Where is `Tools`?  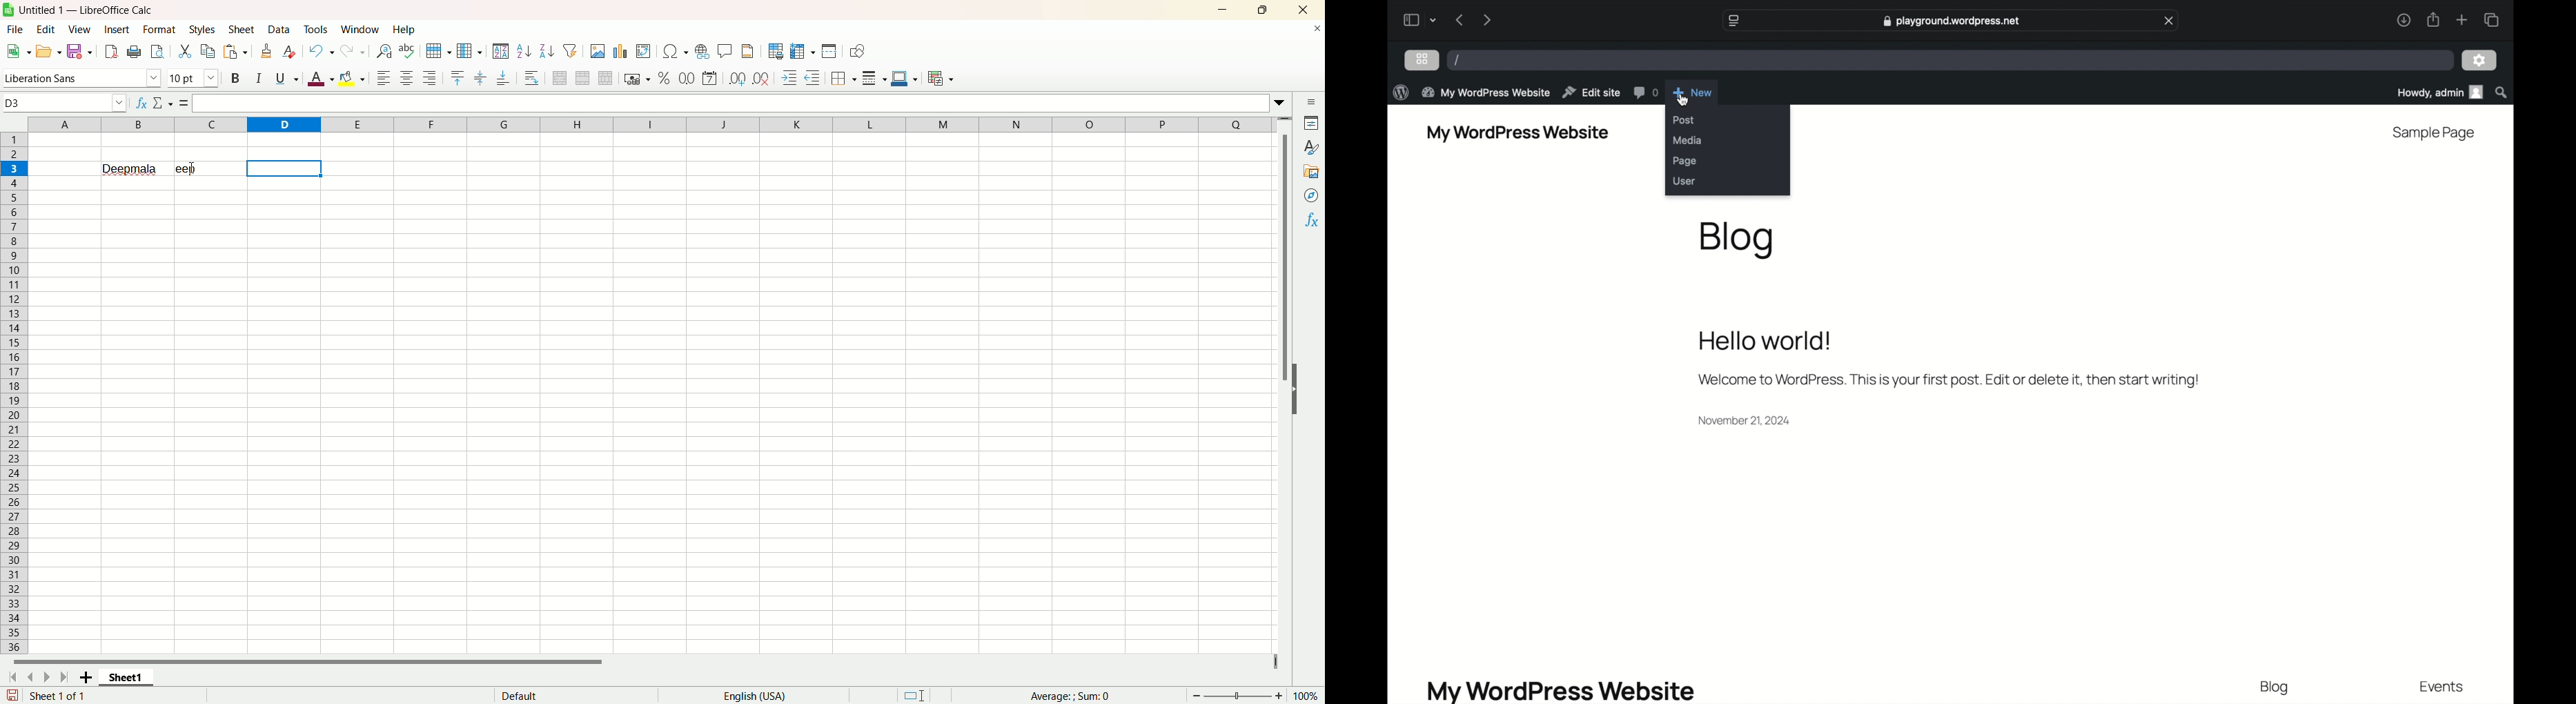 Tools is located at coordinates (317, 29).